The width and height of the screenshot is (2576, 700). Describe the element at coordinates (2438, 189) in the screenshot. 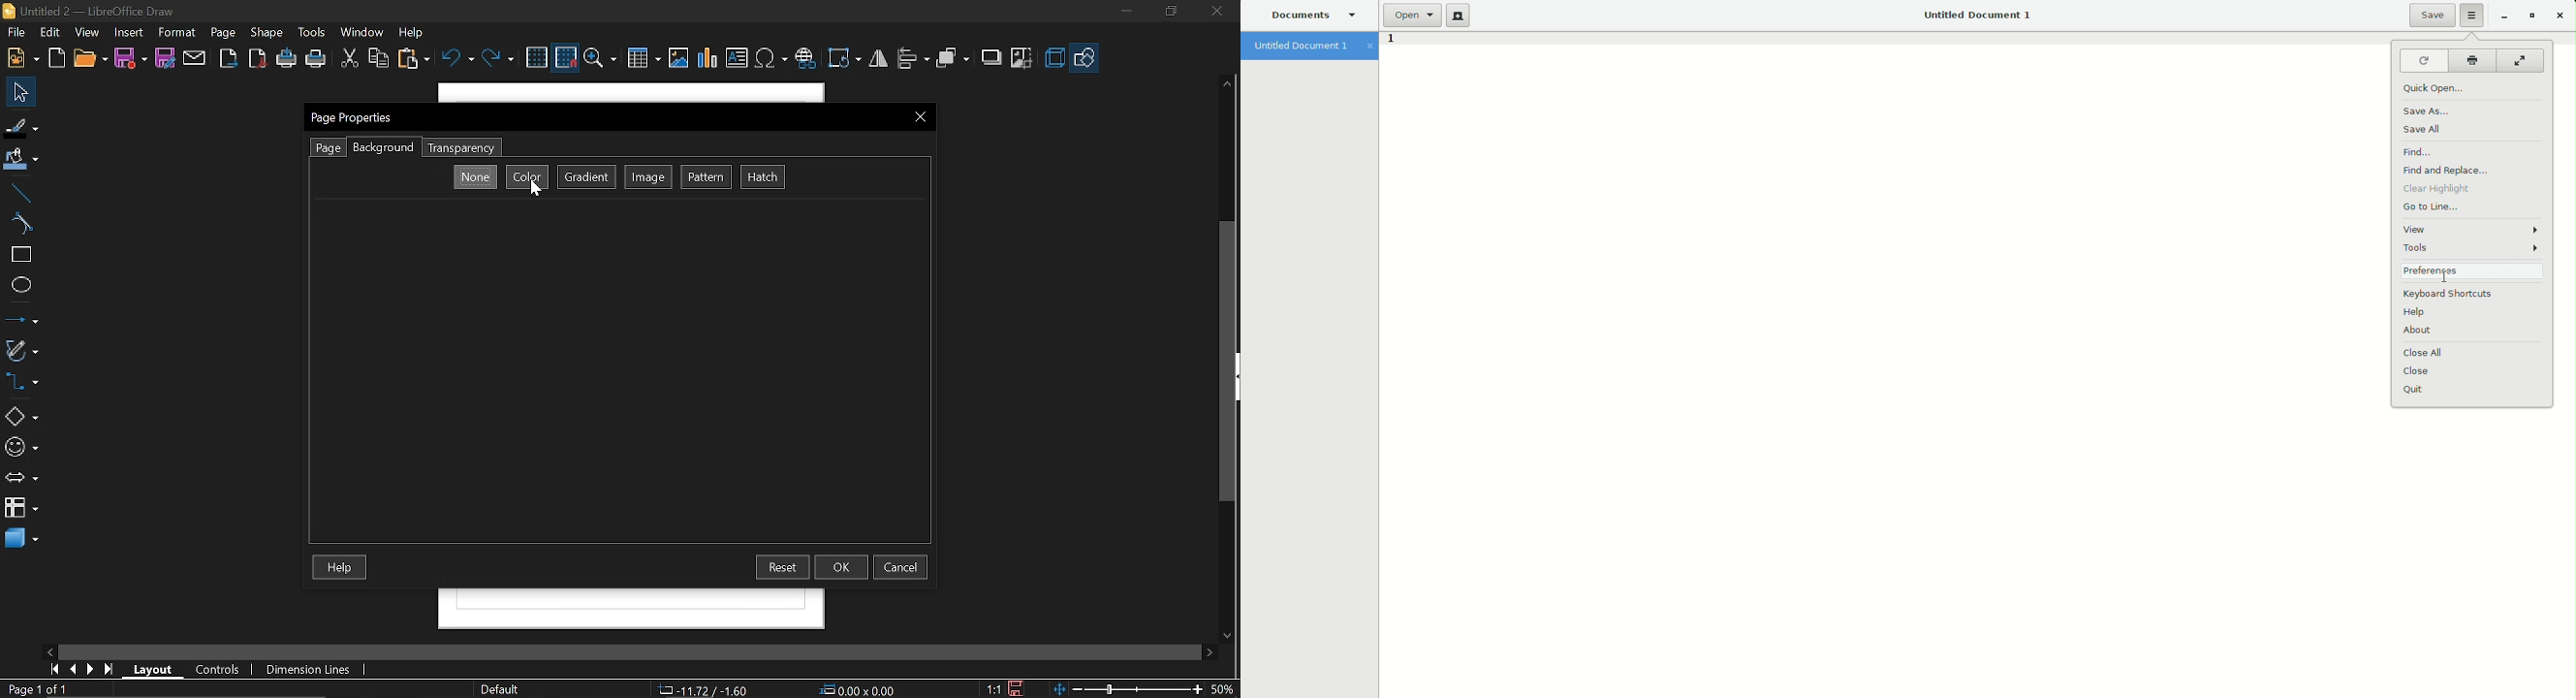

I see `Clear highlight` at that location.